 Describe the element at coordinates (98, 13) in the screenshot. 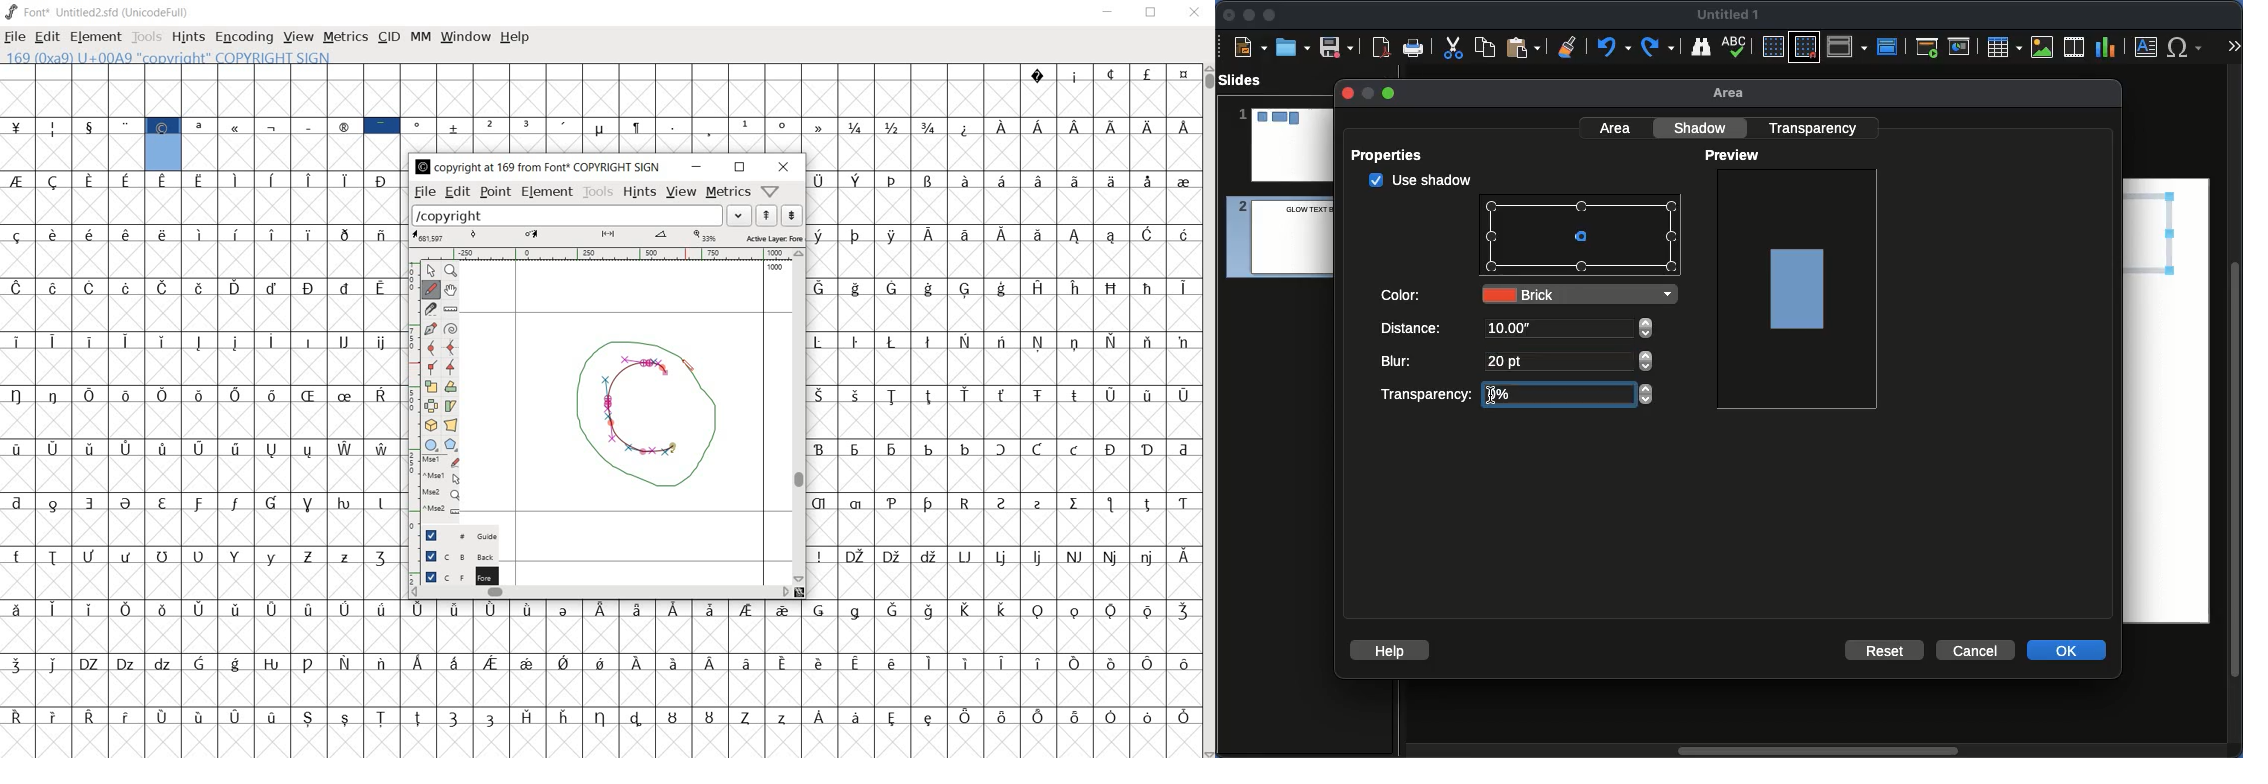

I see `Font* Untitled2.sfd (UnicodeFull)` at that location.